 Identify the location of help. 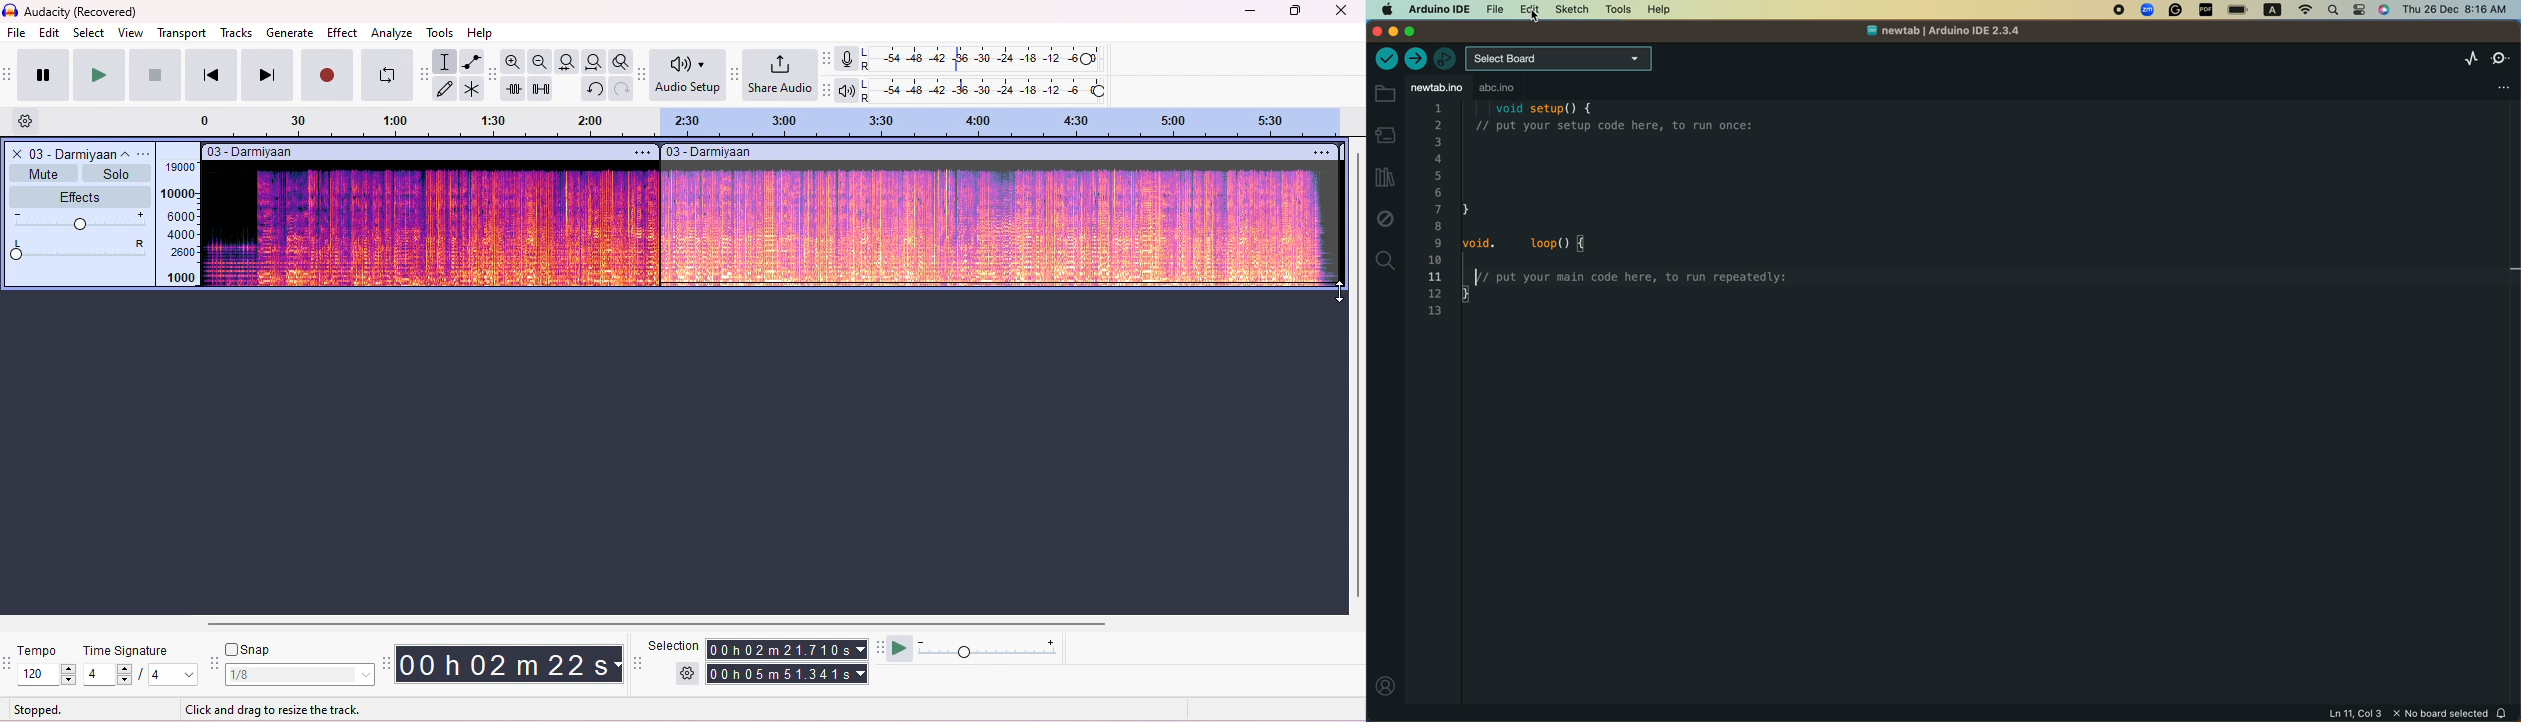
(482, 34).